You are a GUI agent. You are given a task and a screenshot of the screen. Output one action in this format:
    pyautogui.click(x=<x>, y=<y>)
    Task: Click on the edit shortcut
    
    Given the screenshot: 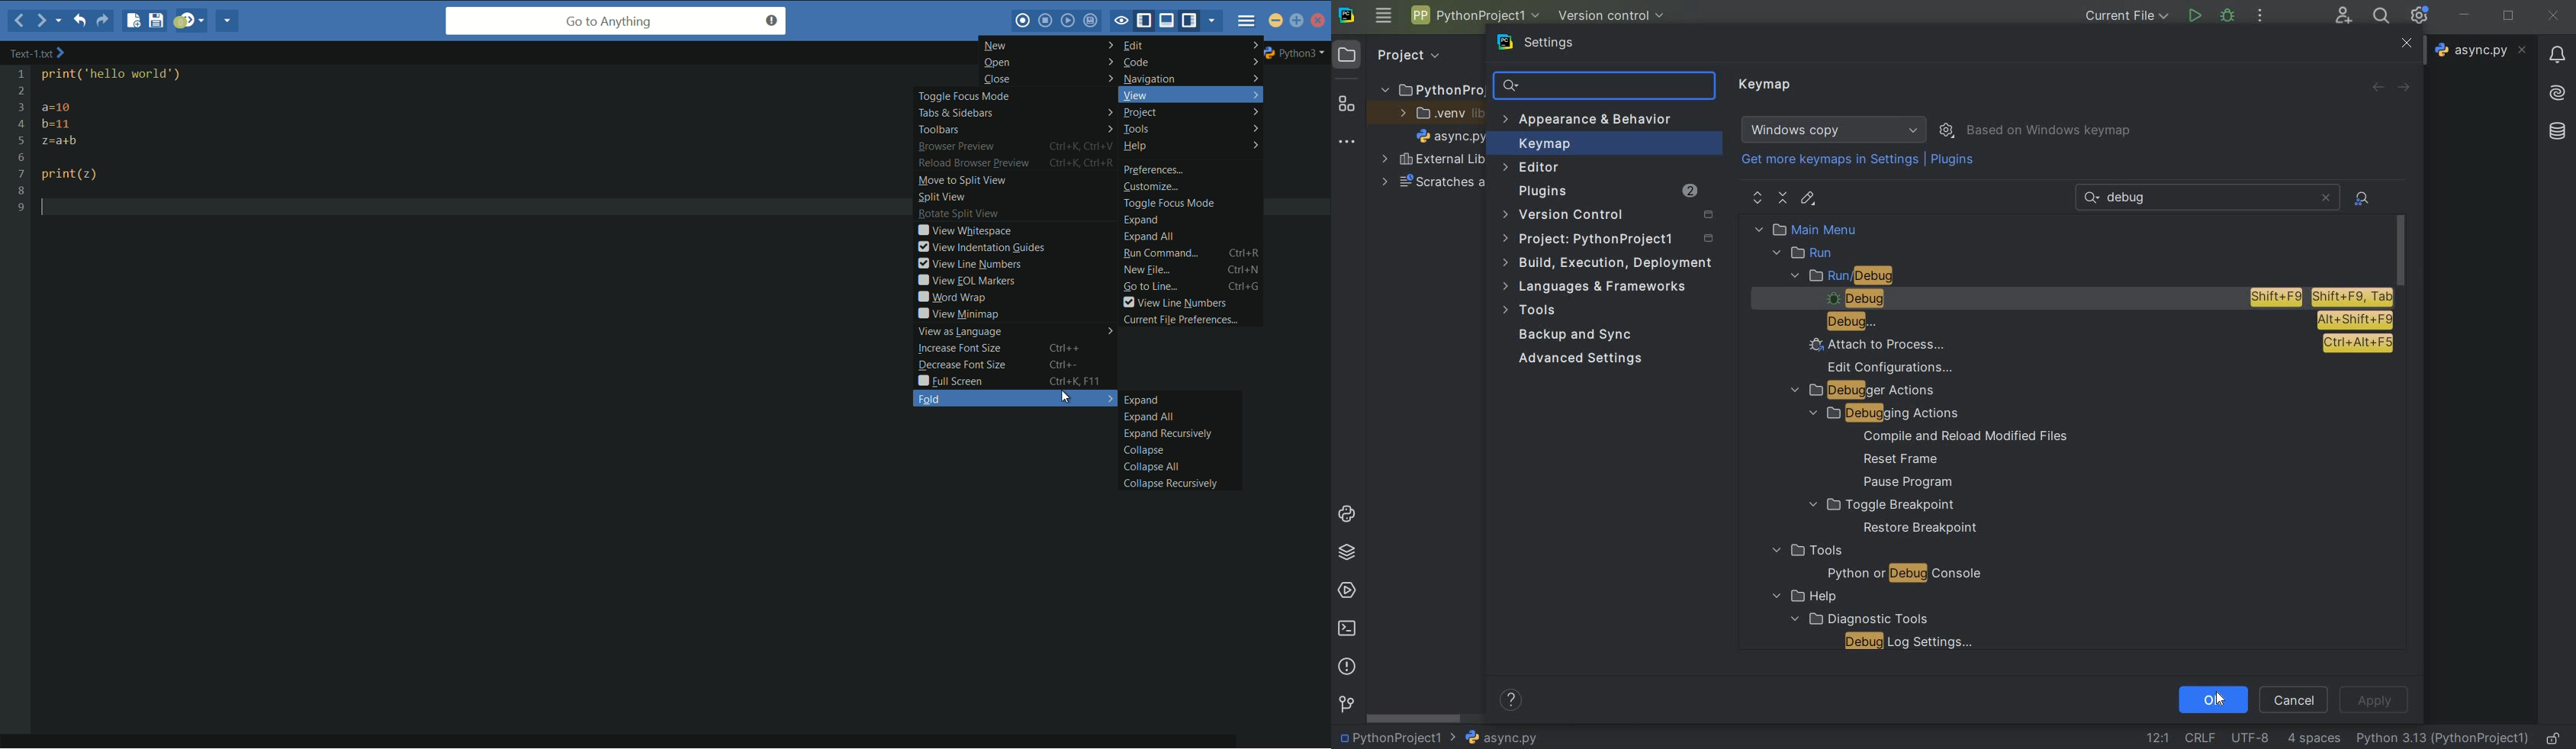 What is the action you would take?
    pyautogui.click(x=1807, y=198)
    